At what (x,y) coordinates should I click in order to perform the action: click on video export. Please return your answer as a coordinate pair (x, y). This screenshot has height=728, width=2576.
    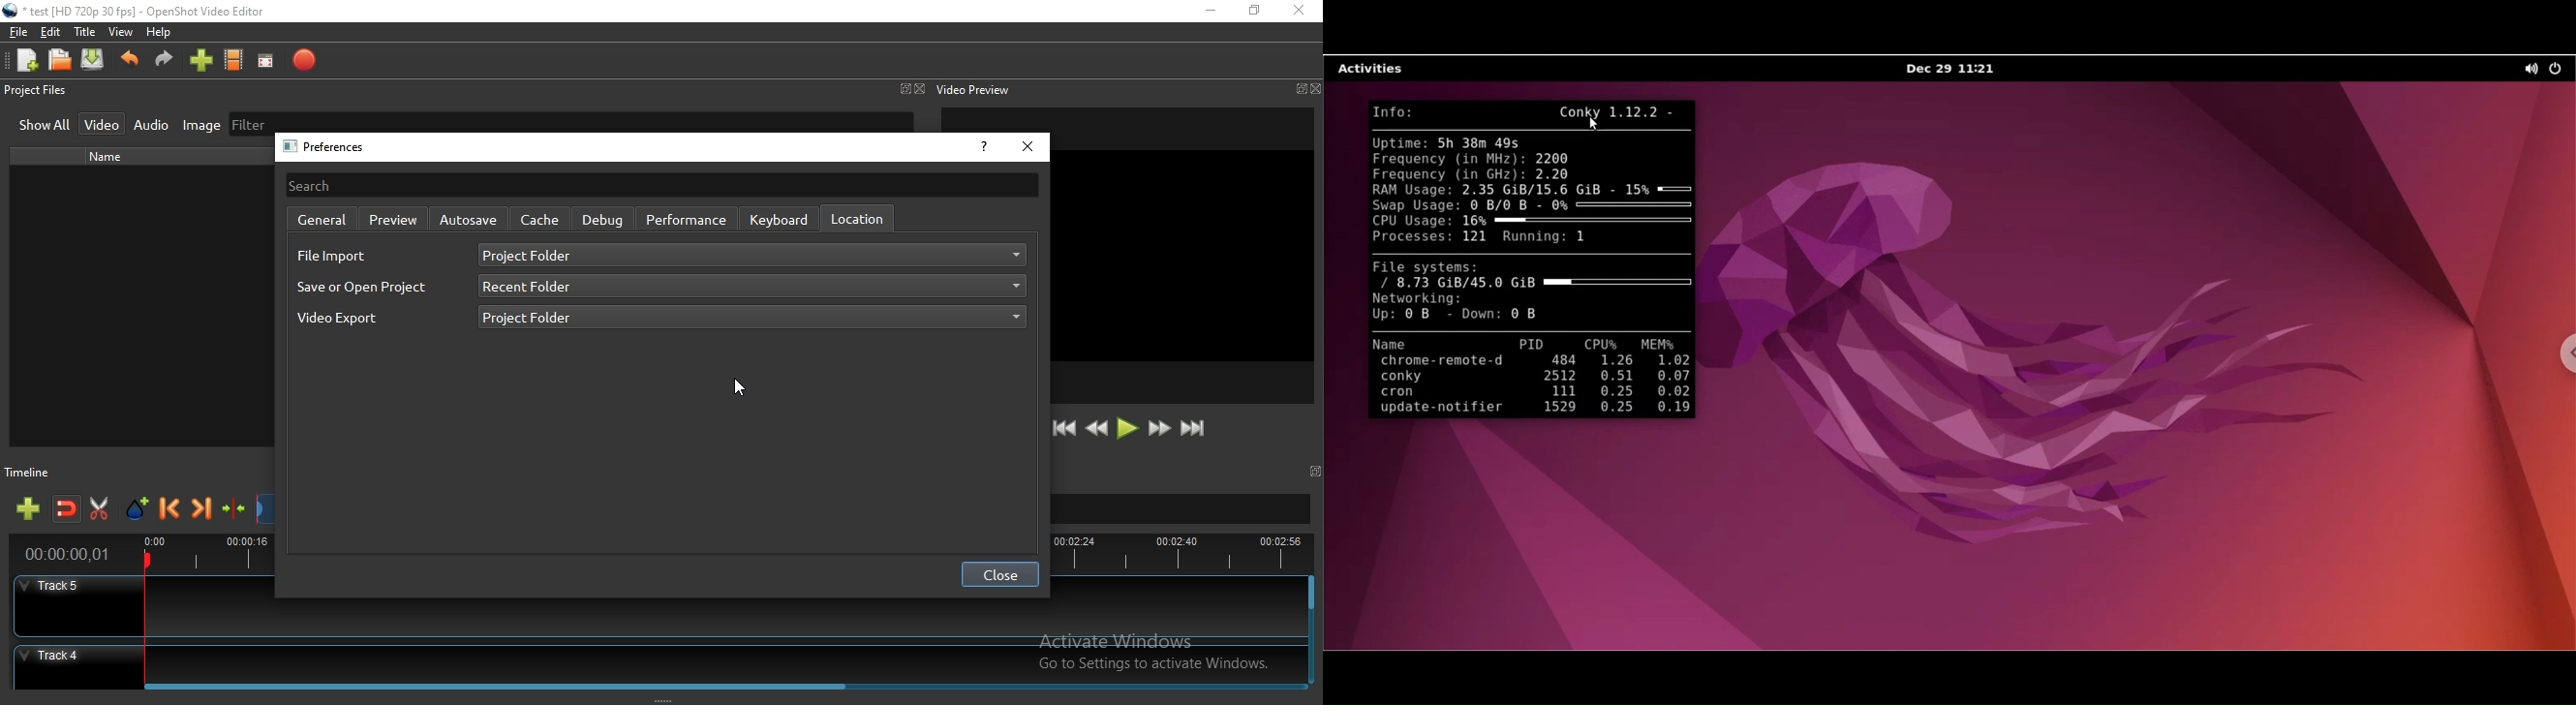
    Looking at the image, I should click on (349, 323).